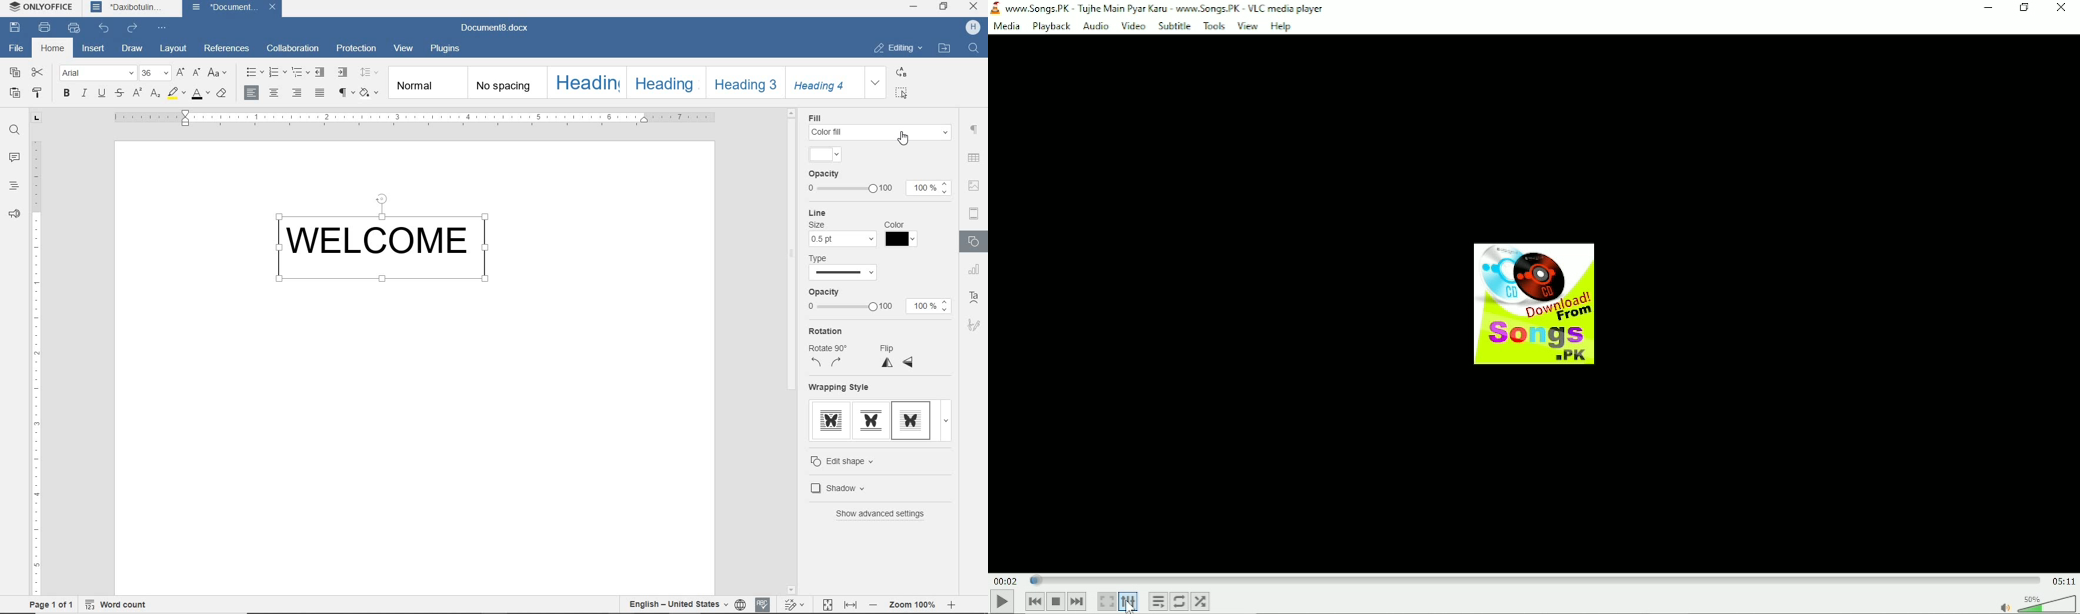 The width and height of the screenshot is (2100, 616). I want to click on PARAGRAPH SETTINGS, so click(974, 131).